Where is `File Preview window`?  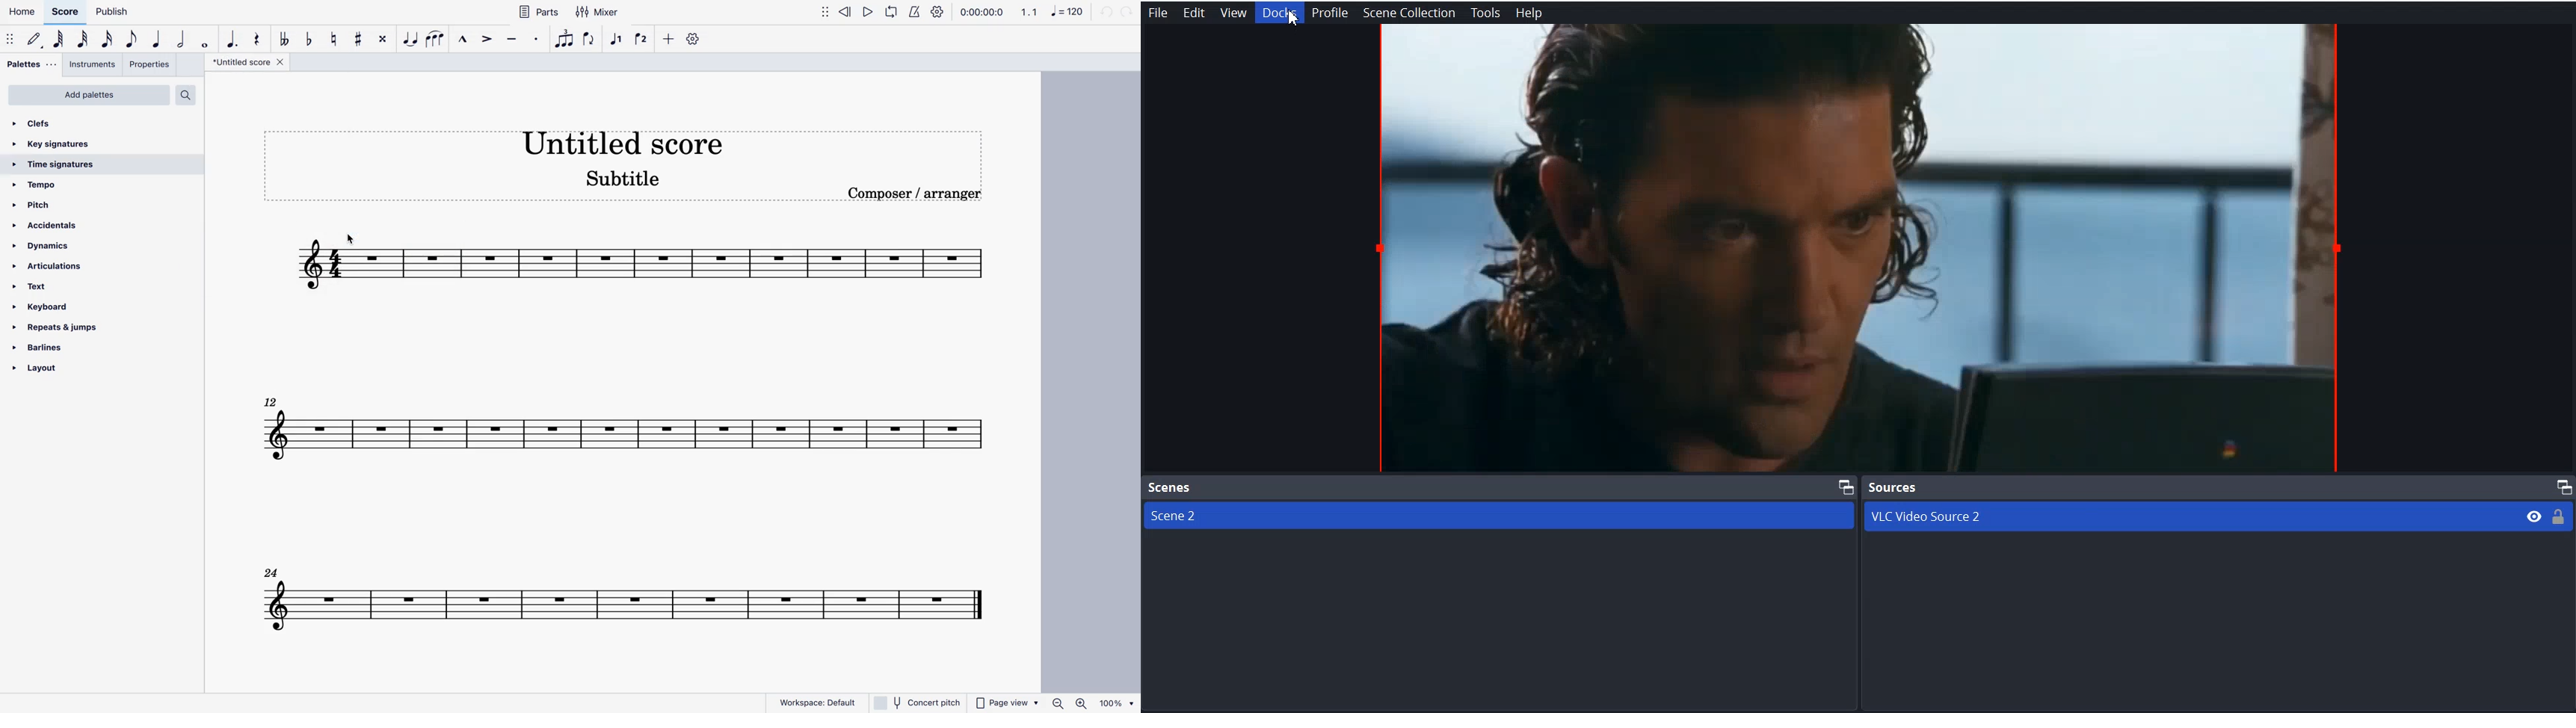
File Preview window is located at coordinates (1858, 250).